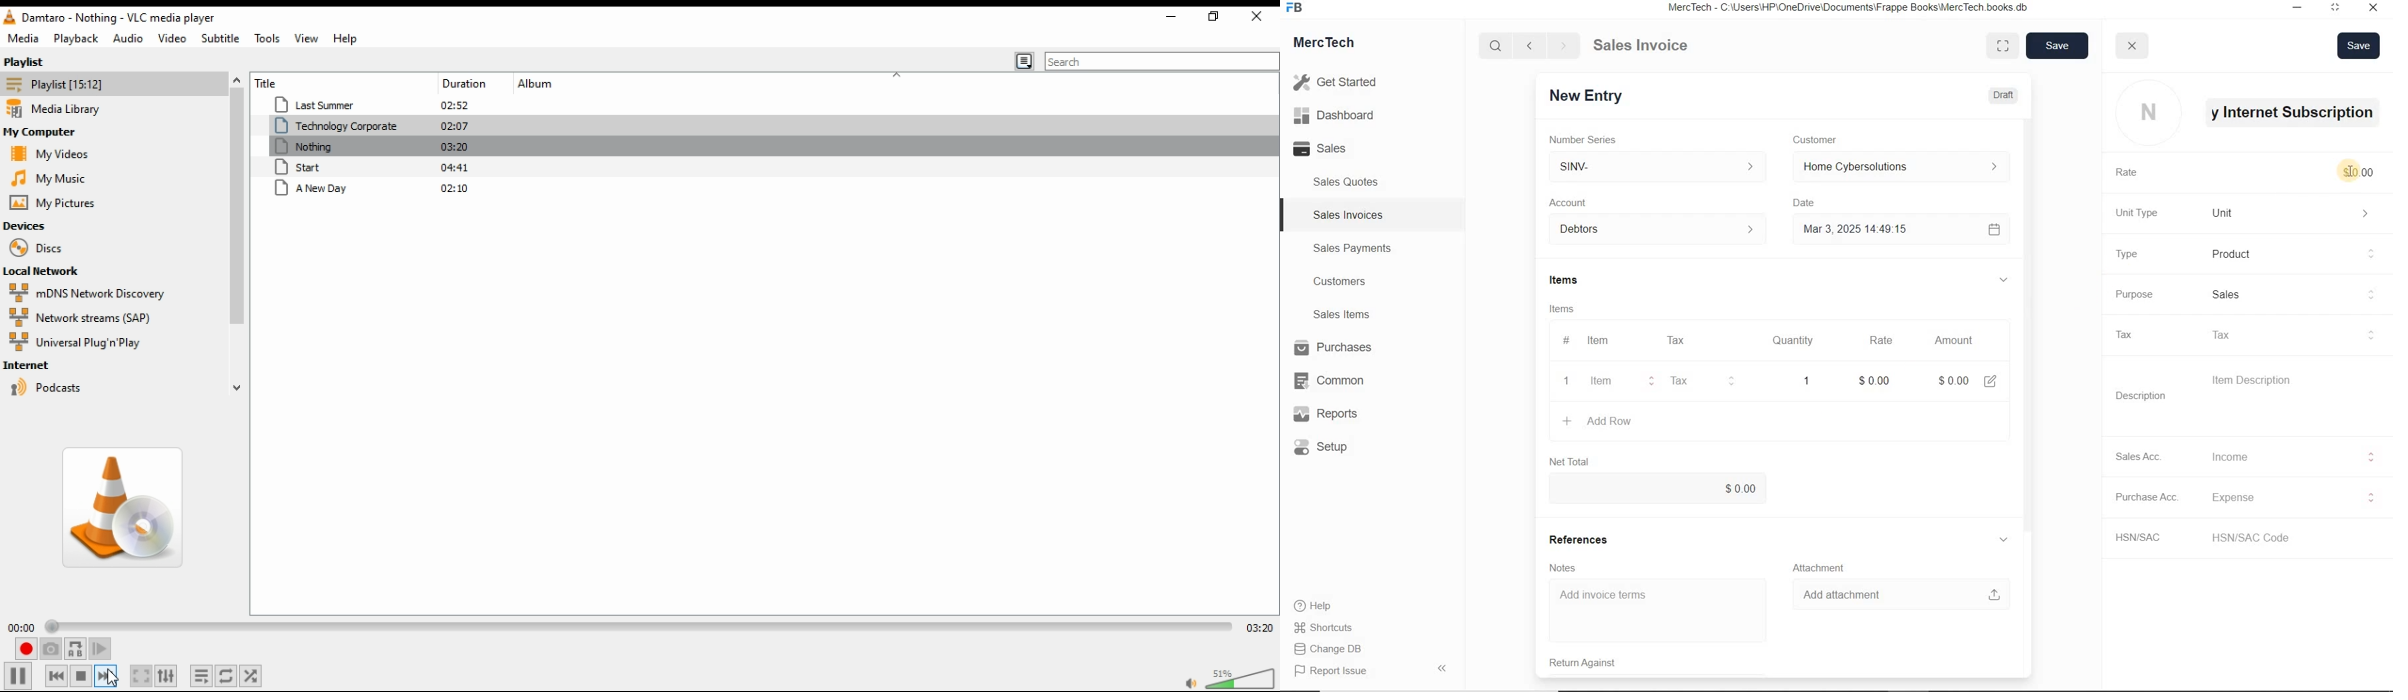  I want to click on previous media in playlist, skips backward when held, so click(54, 676).